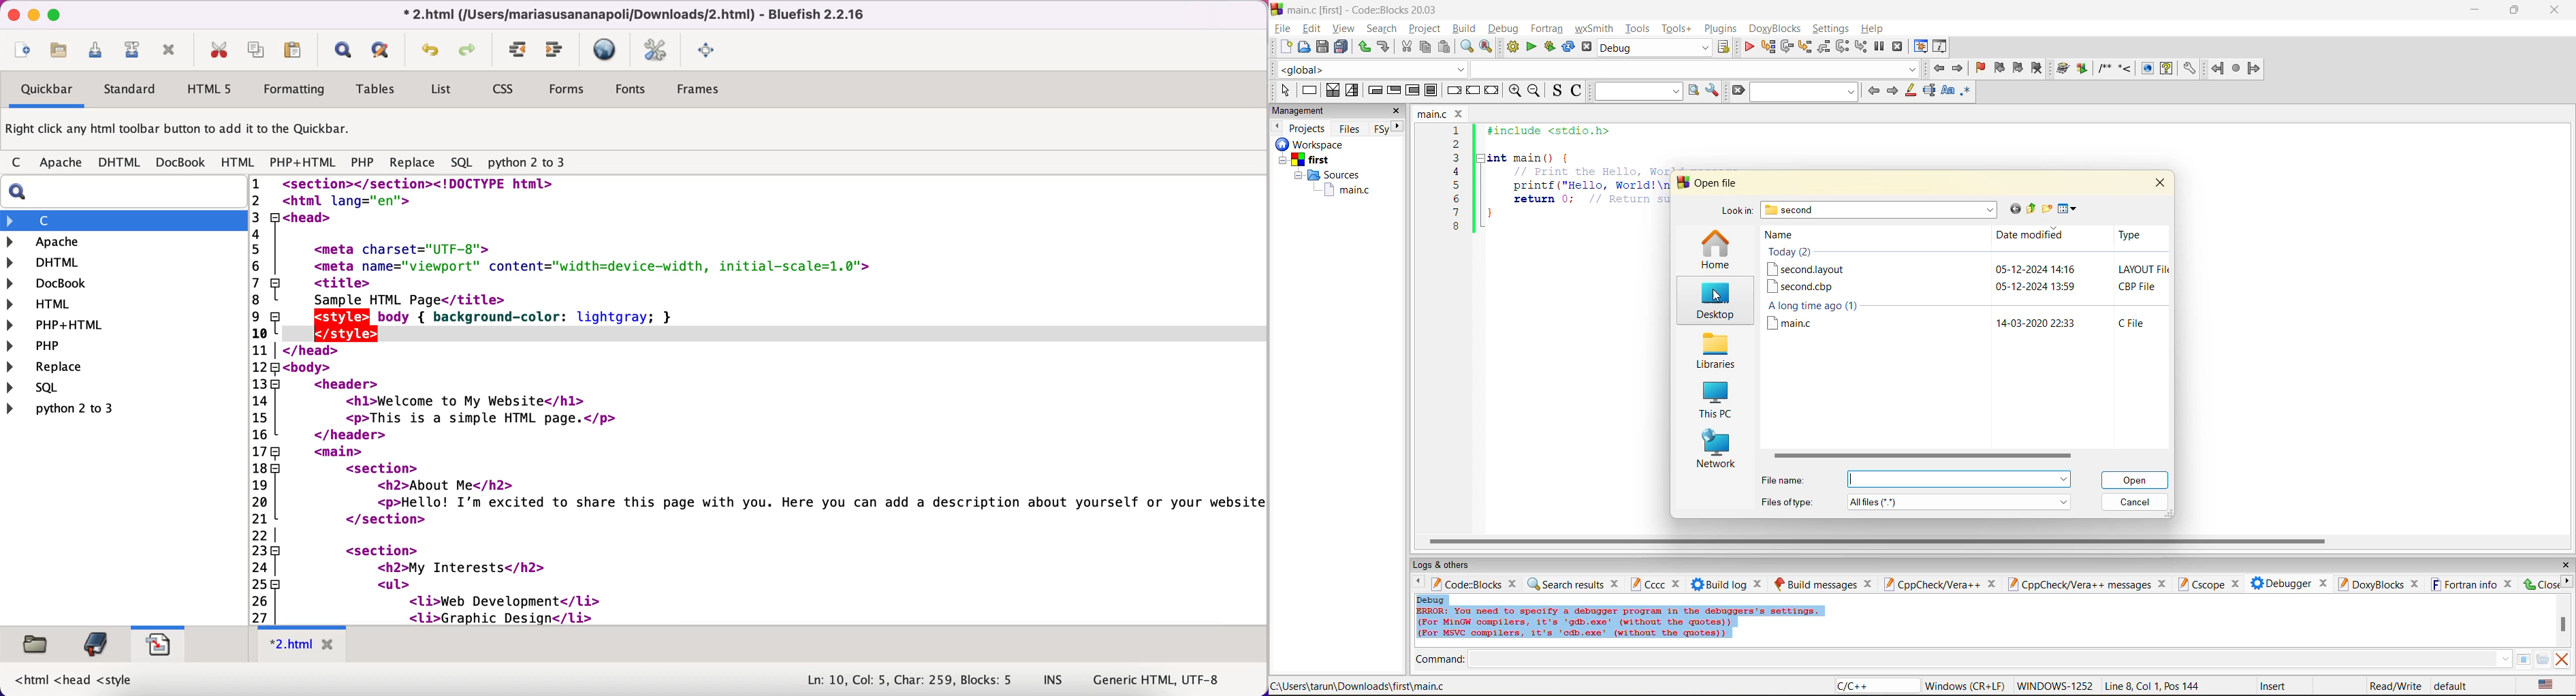 The image size is (2576, 700). Describe the element at coordinates (1323, 47) in the screenshot. I see `save` at that location.